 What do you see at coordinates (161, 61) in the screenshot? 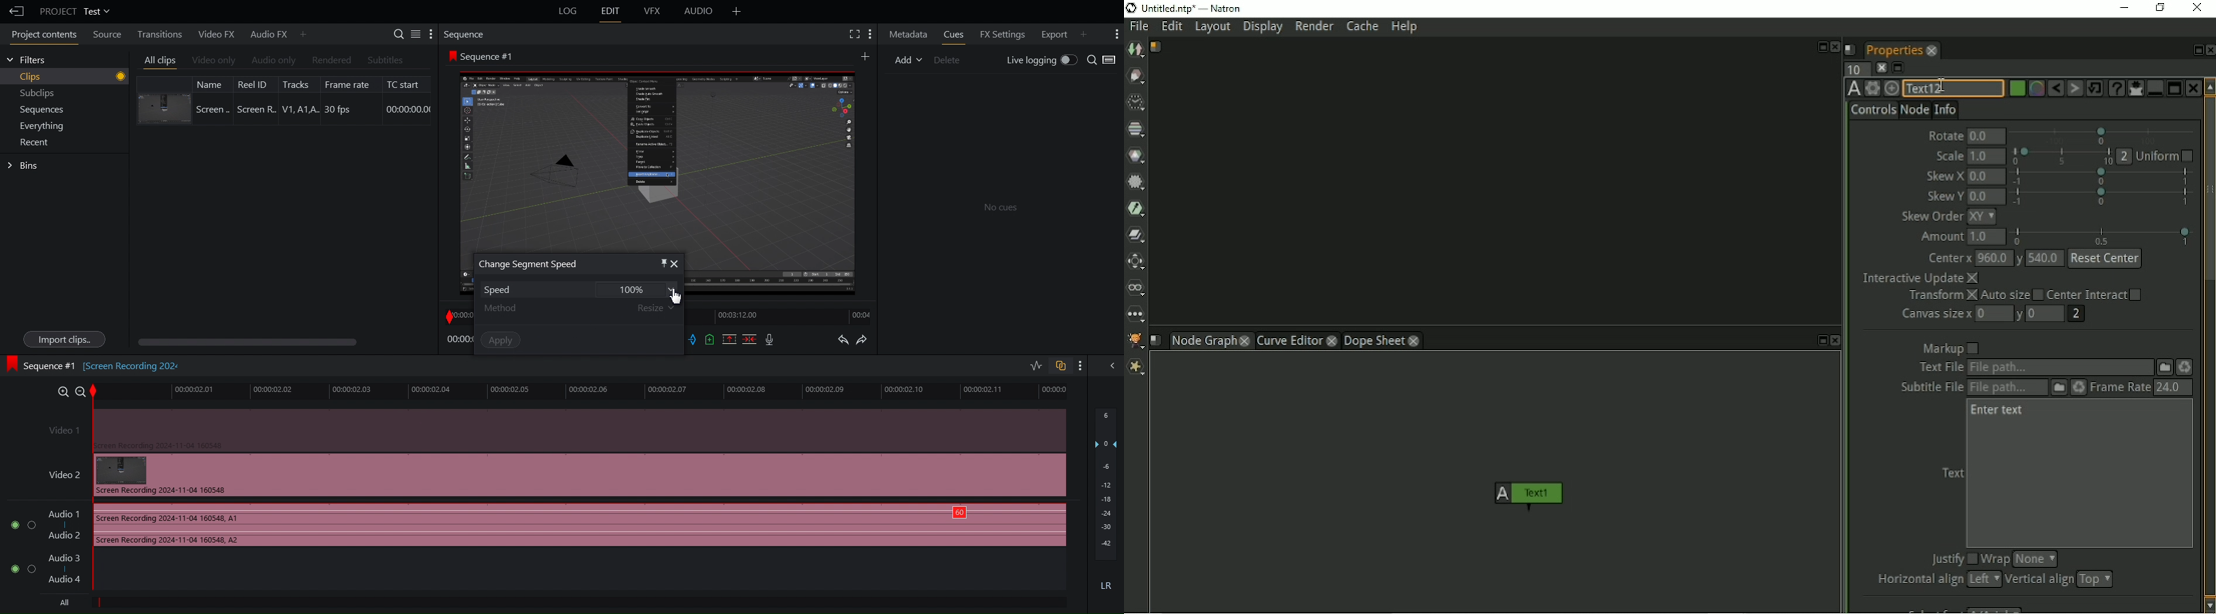
I see `All clips` at bounding box center [161, 61].